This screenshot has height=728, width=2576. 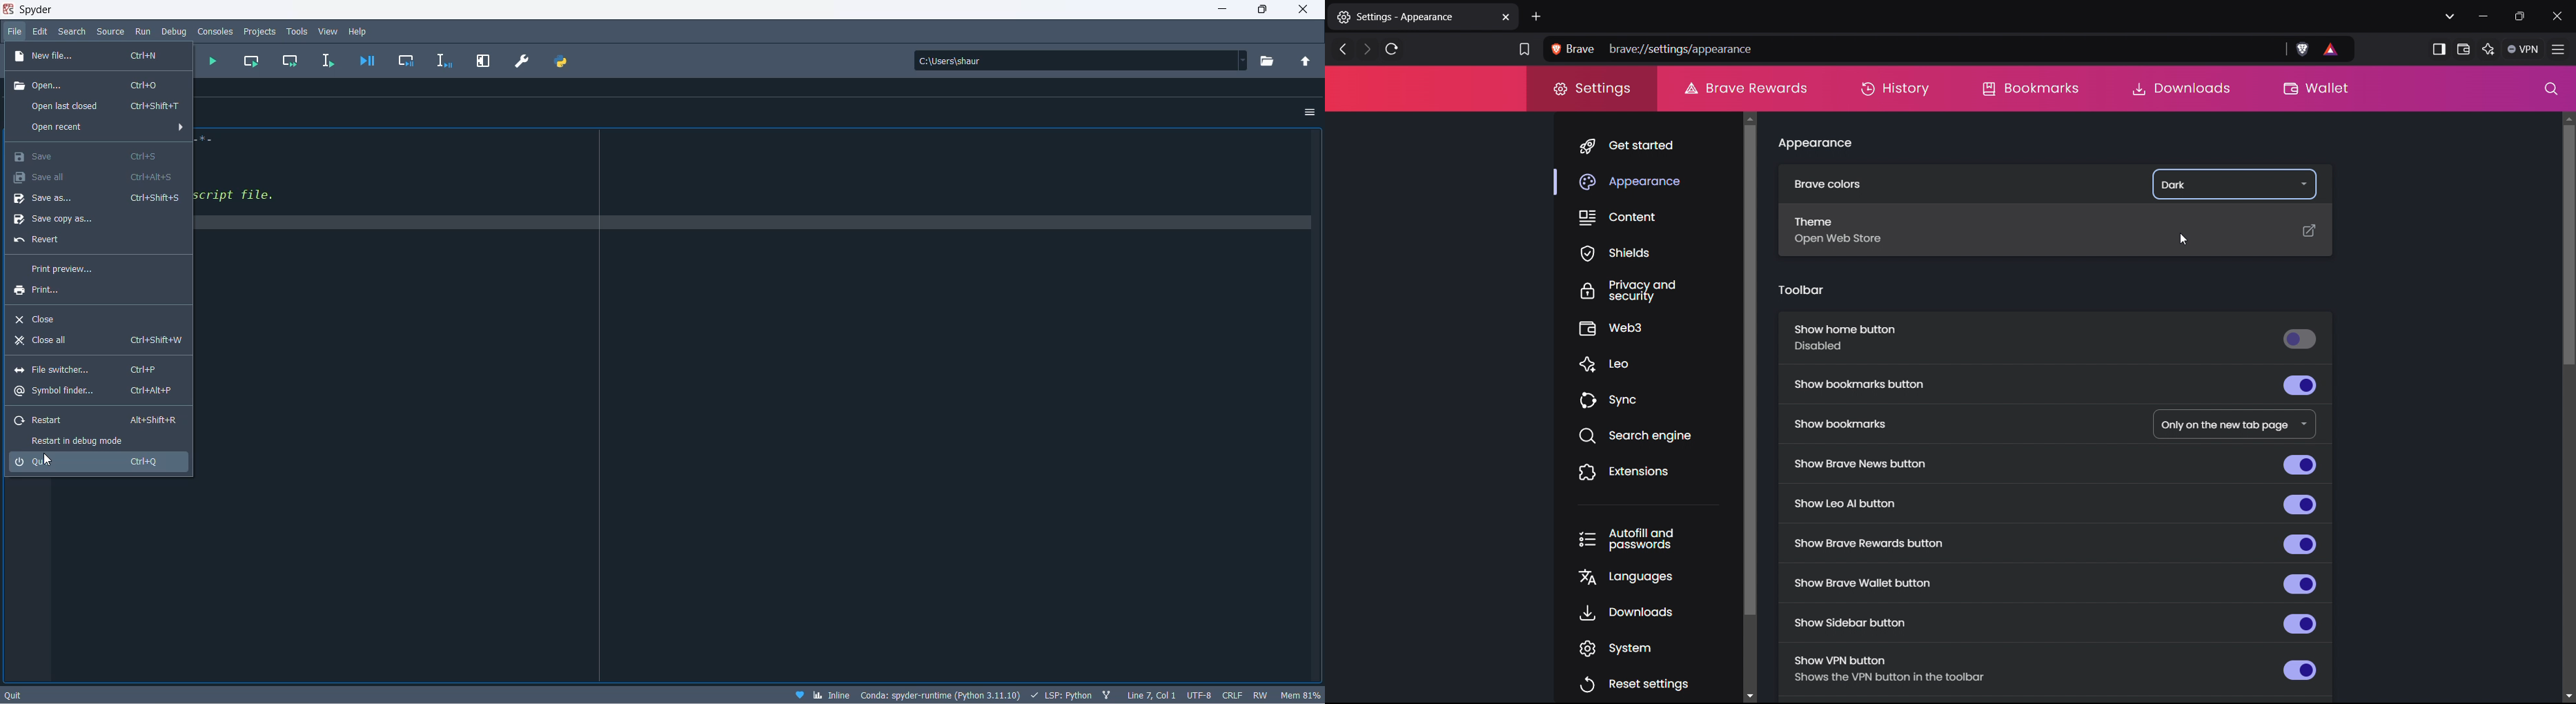 What do you see at coordinates (1199, 693) in the screenshot?
I see `encoding` at bounding box center [1199, 693].